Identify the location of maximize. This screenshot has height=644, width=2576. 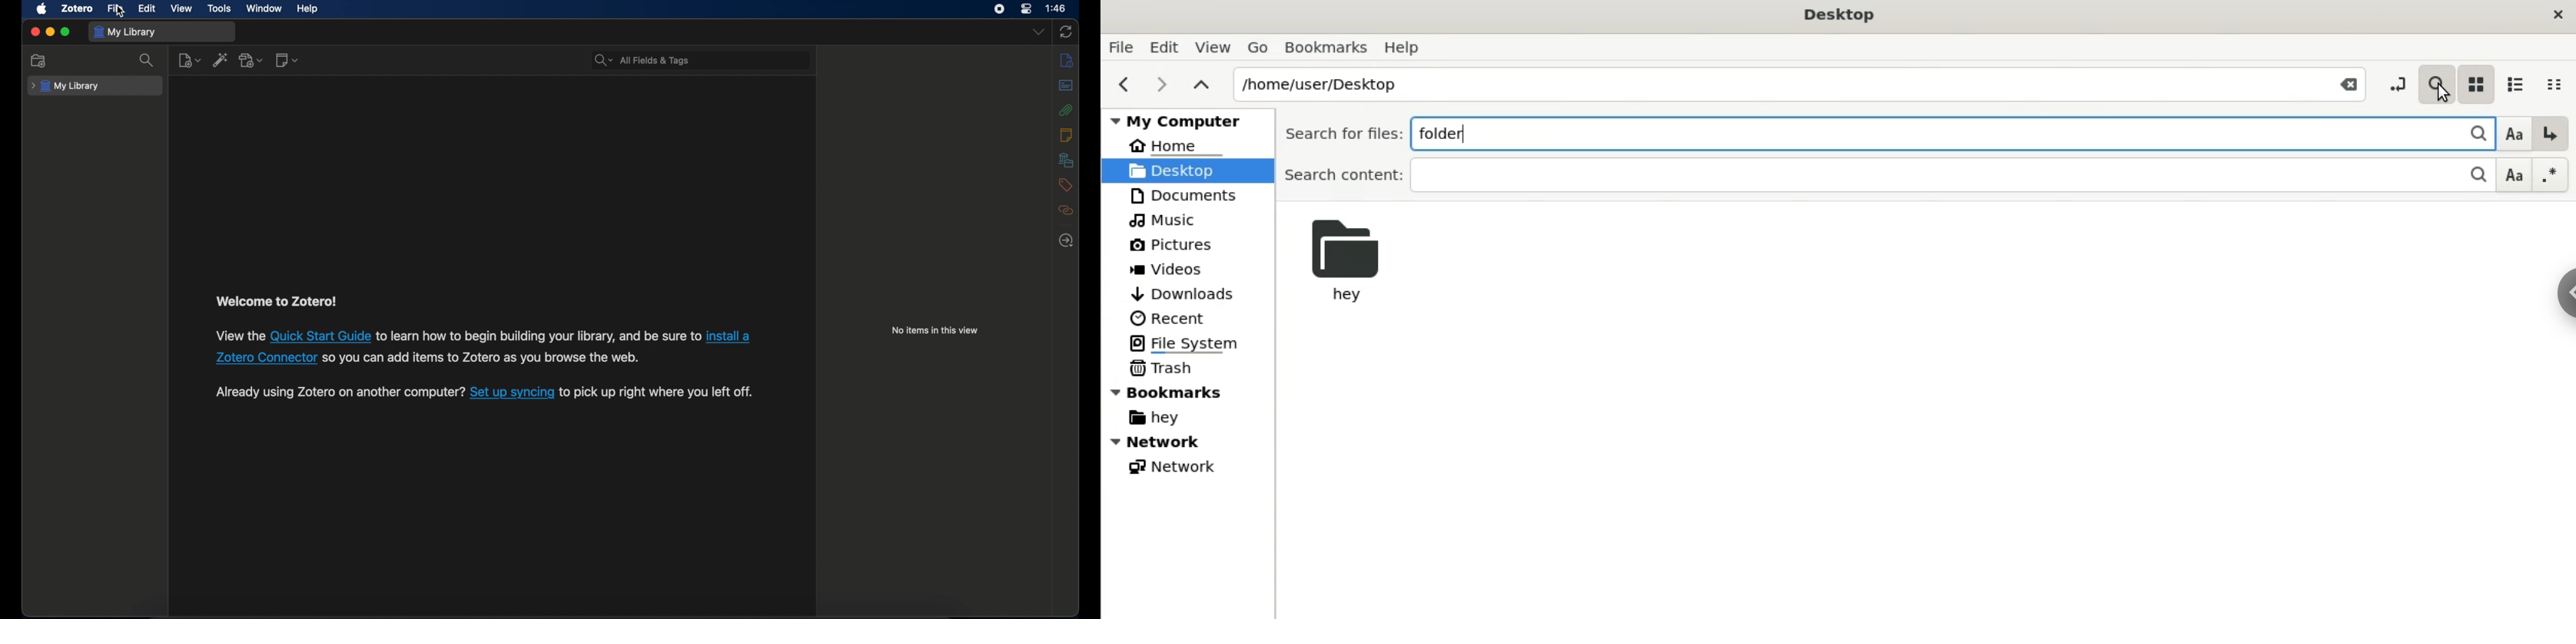
(66, 32).